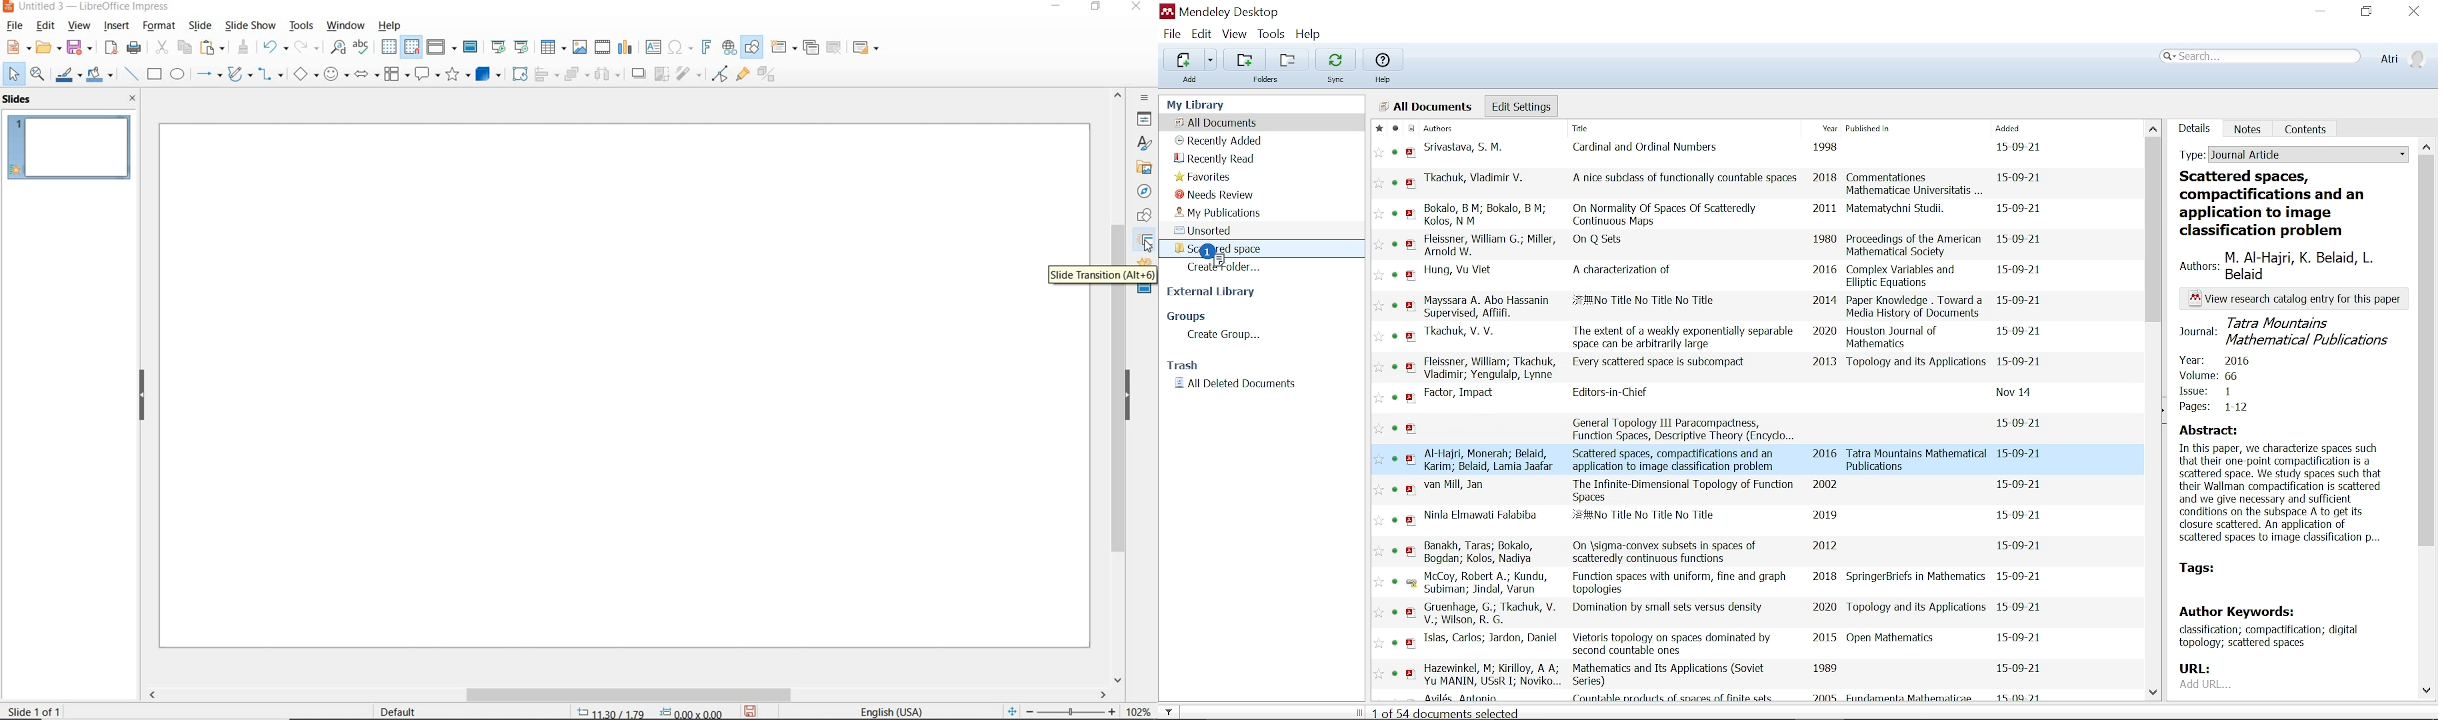  What do you see at coordinates (1377, 128) in the screenshot?
I see `Mark as favorite` at bounding box center [1377, 128].